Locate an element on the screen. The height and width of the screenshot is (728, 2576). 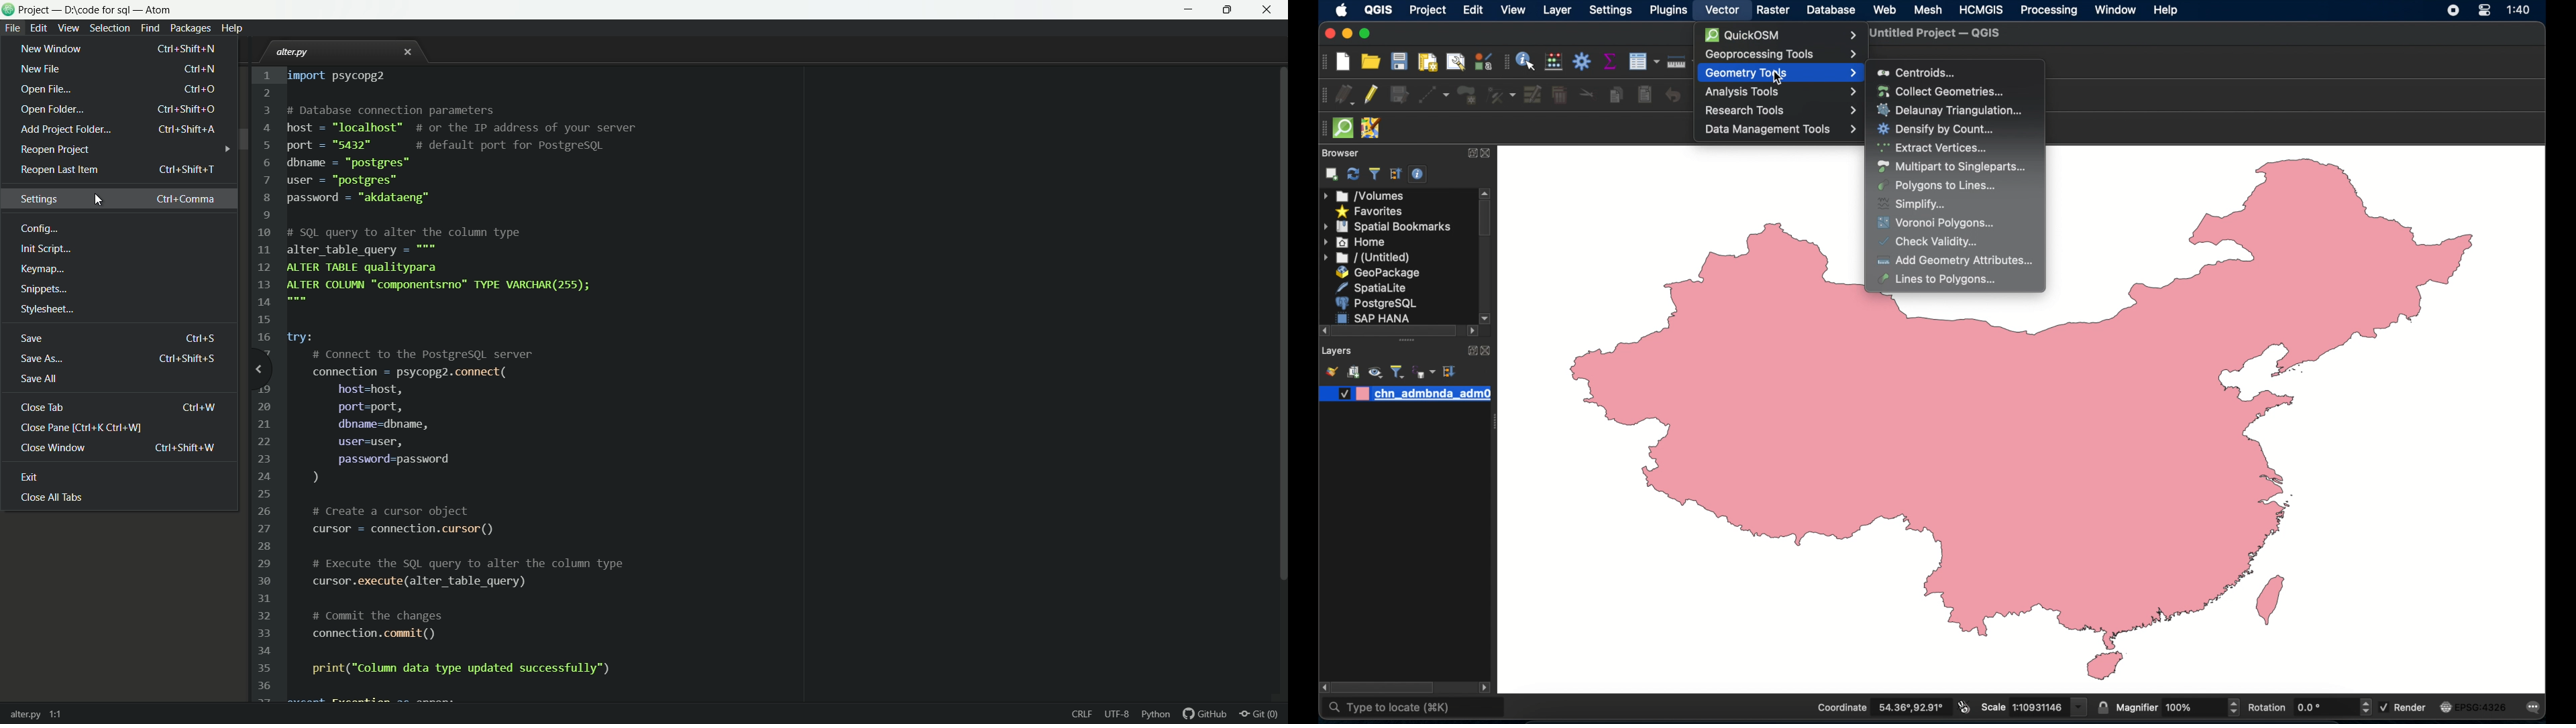
open folder is located at coordinates (120, 111).